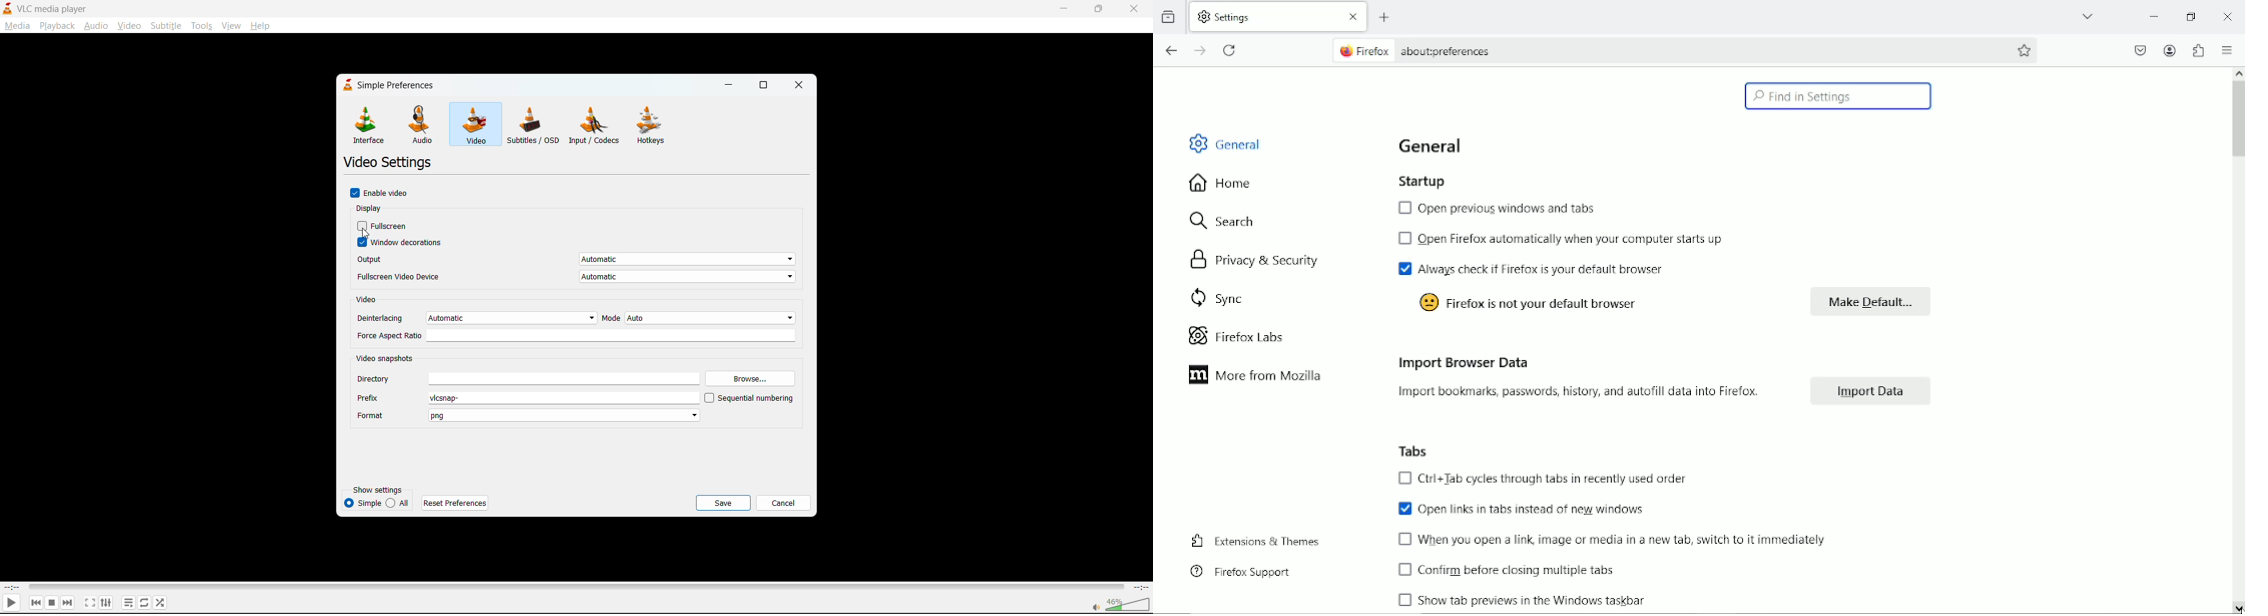 Image resolution: width=2268 pixels, height=616 pixels. What do you see at coordinates (2239, 608) in the screenshot?
I see `scroll down` at bounding box center [2239, 608].